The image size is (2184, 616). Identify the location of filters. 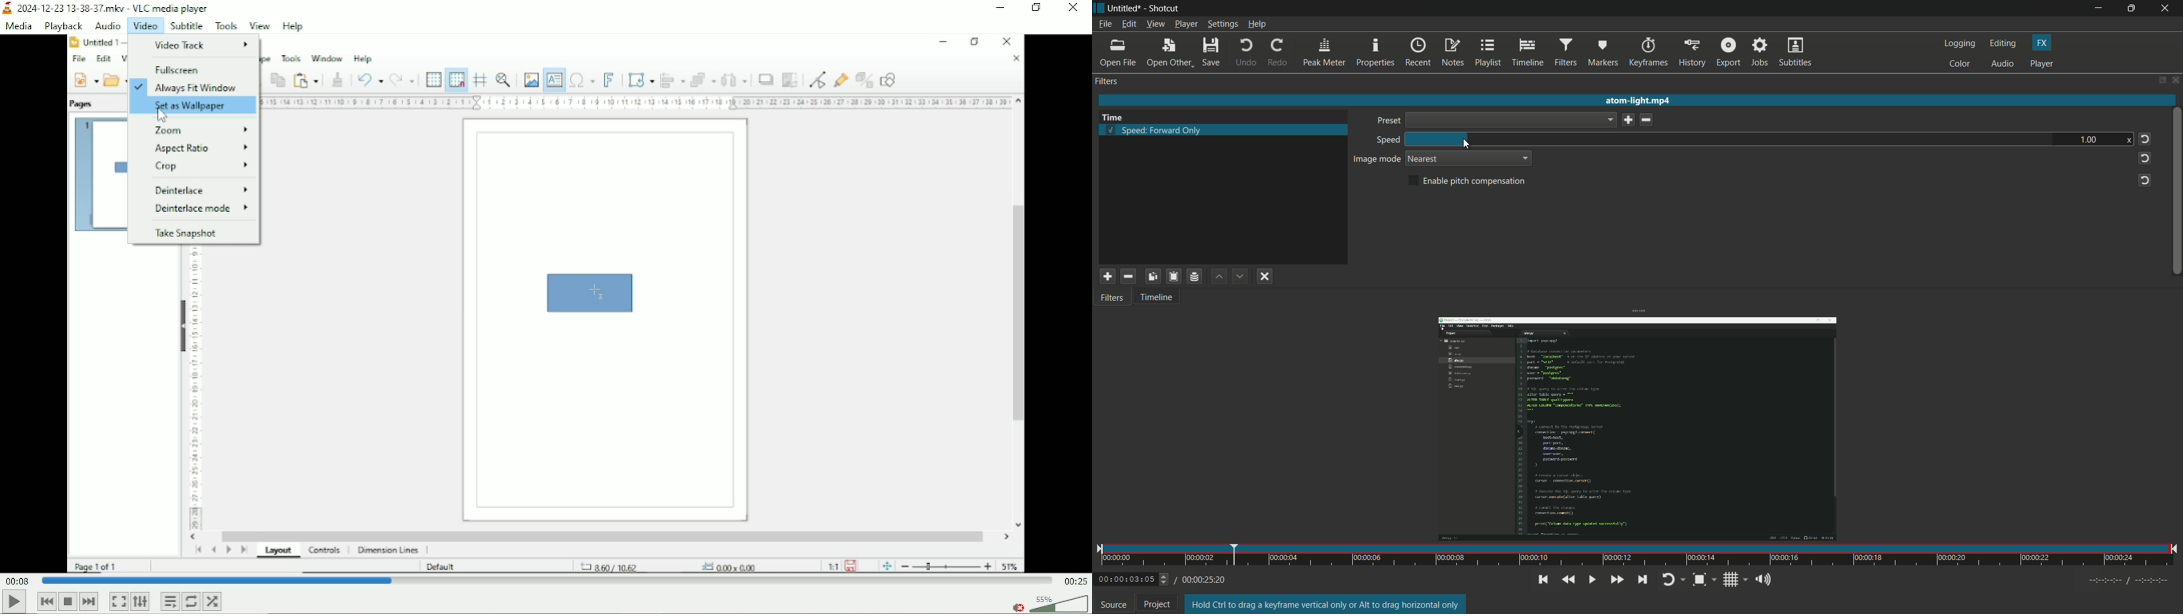
(1566, 53).